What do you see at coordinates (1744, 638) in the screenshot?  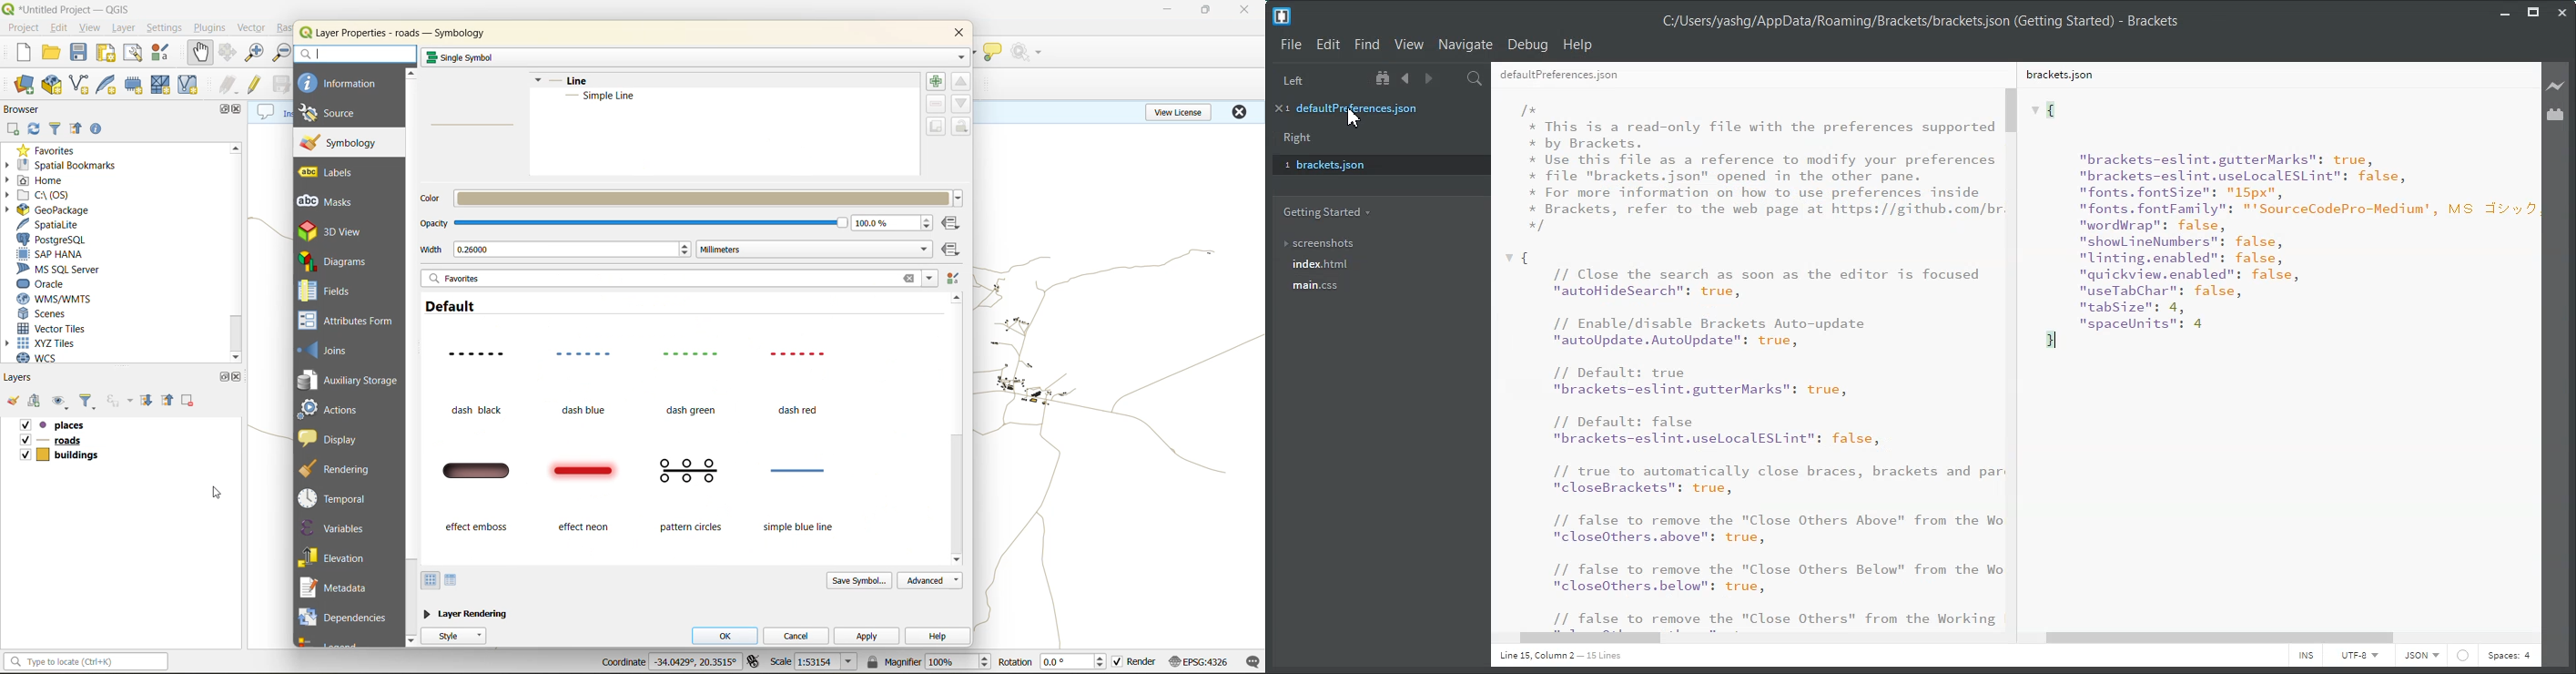 I see `Horizontal Scroll Bar` at bounding box center [1744, 638].